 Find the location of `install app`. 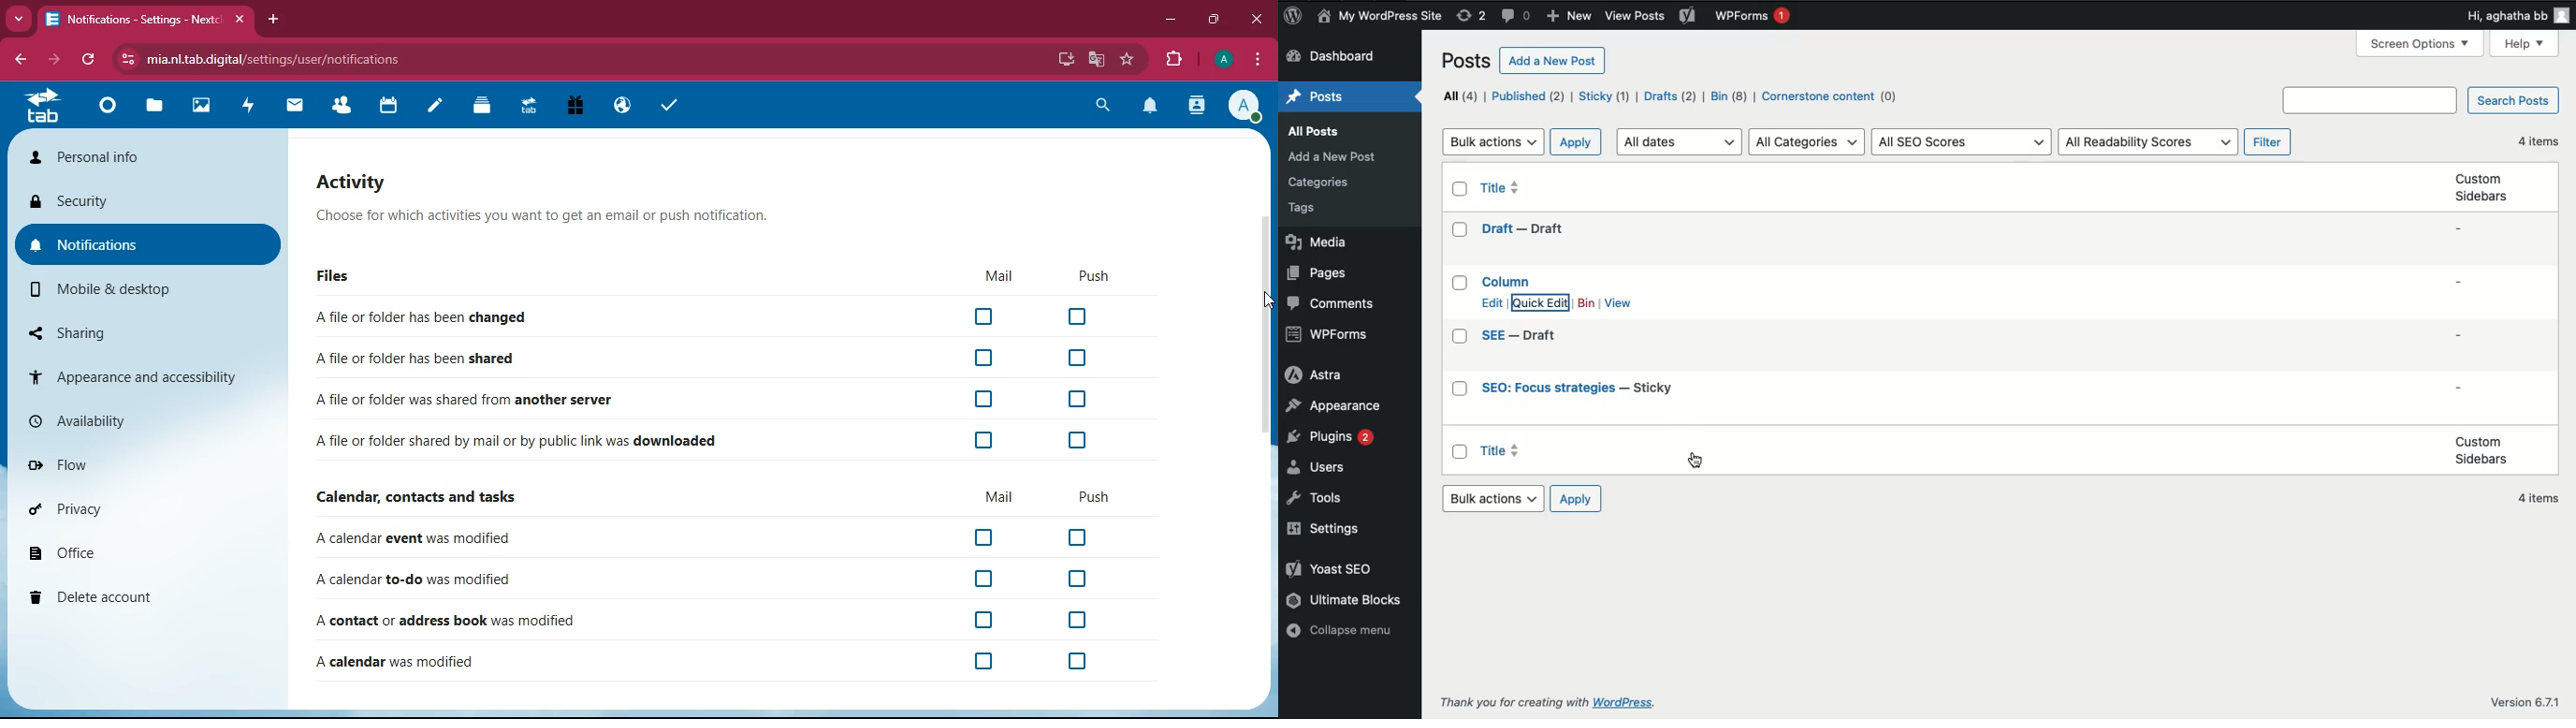

install app is located at coordinates (1066, 59).